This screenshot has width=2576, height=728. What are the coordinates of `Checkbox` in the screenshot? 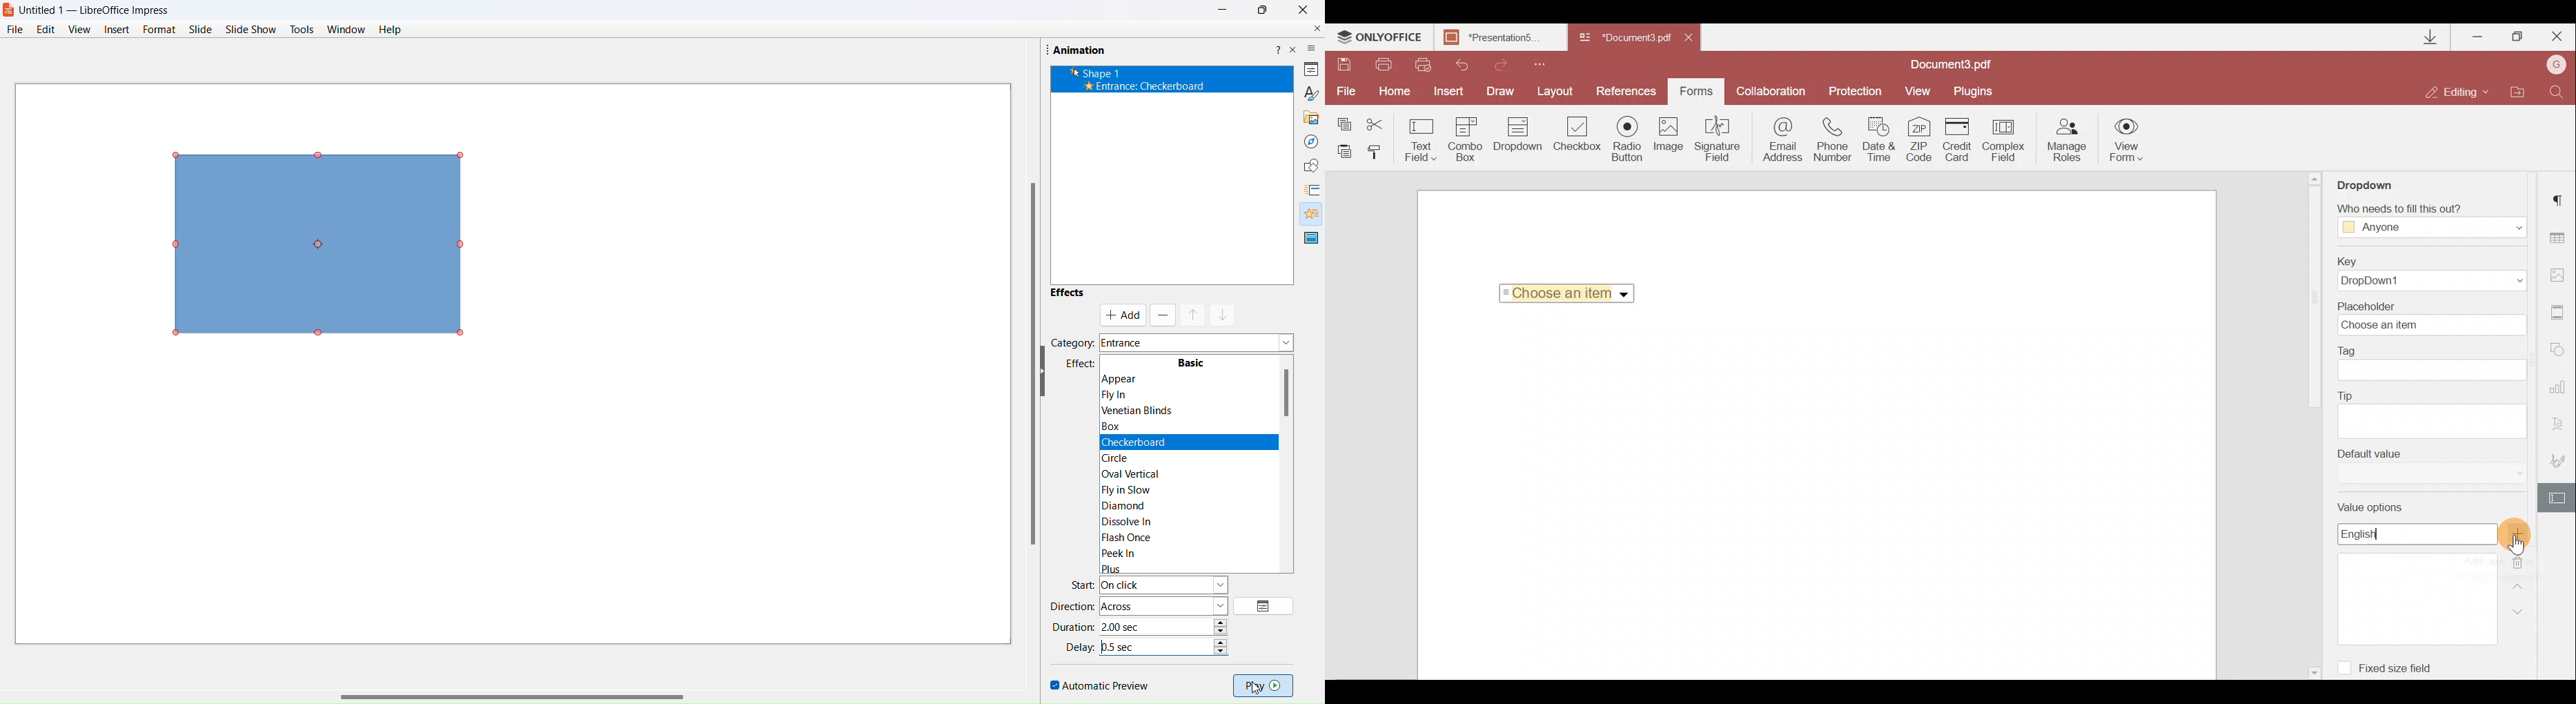 It's located at (1575, 136).